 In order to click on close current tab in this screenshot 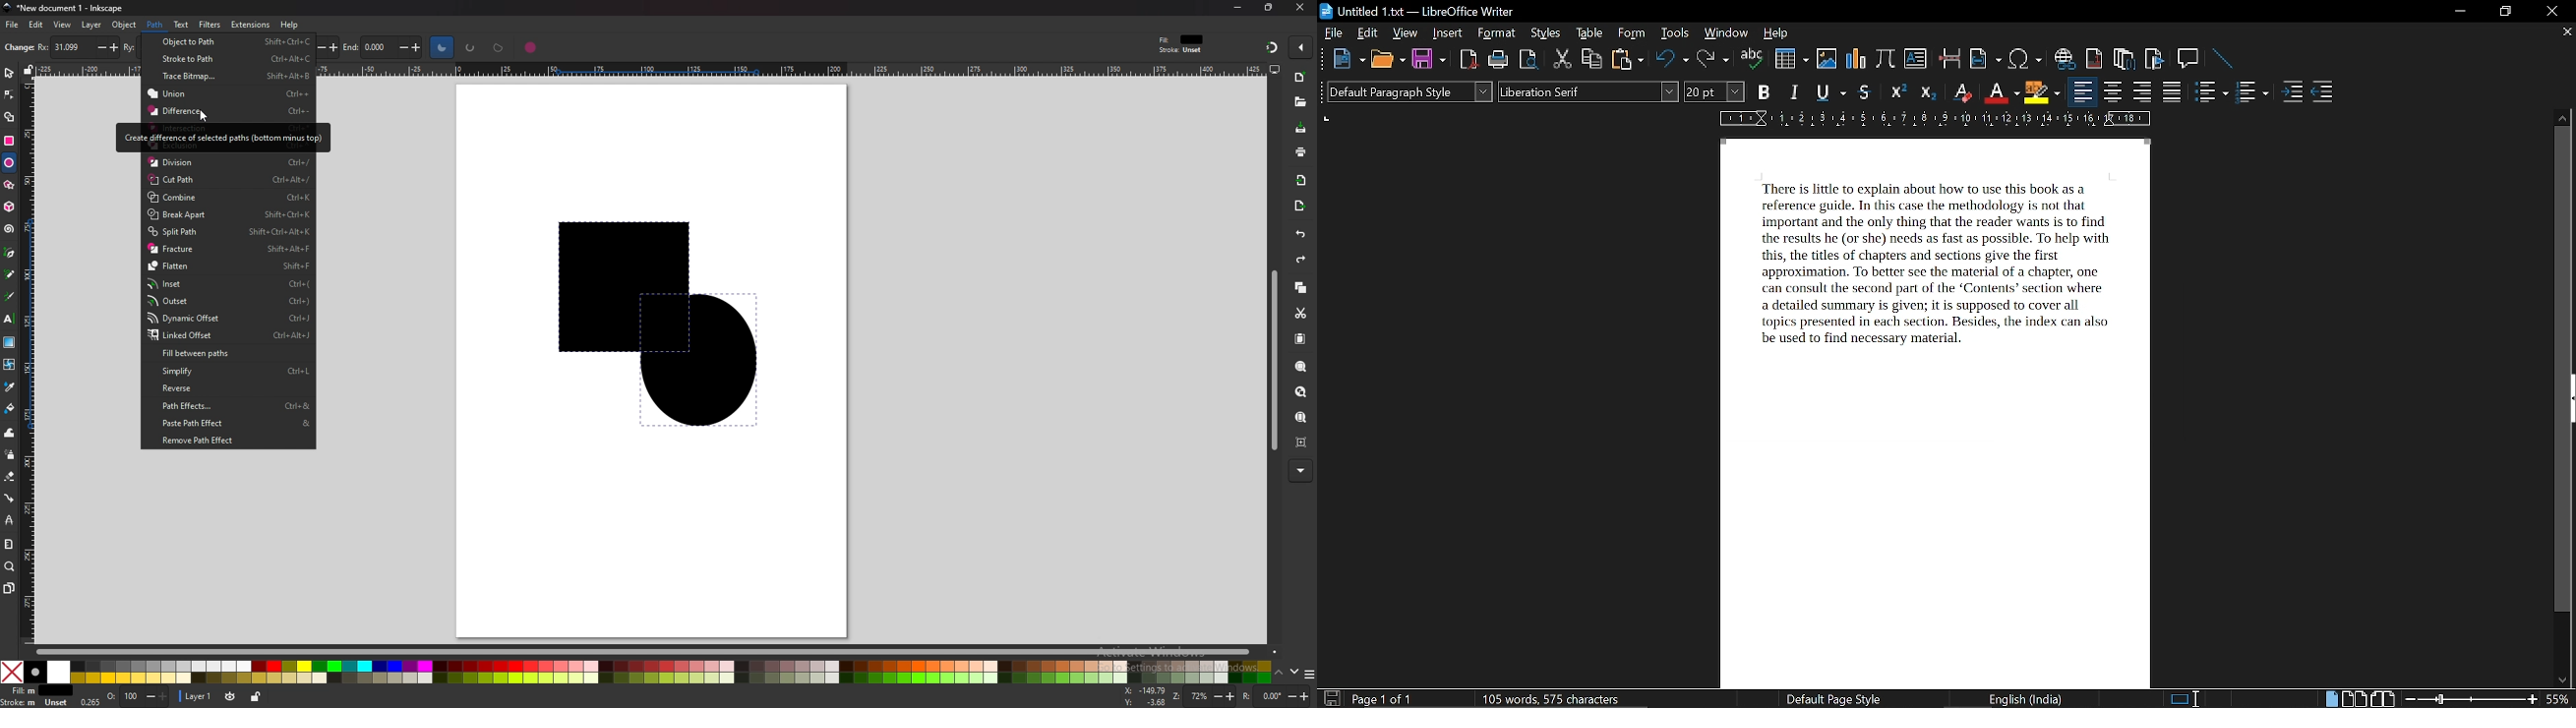, I will do `click(2562, 32)`.